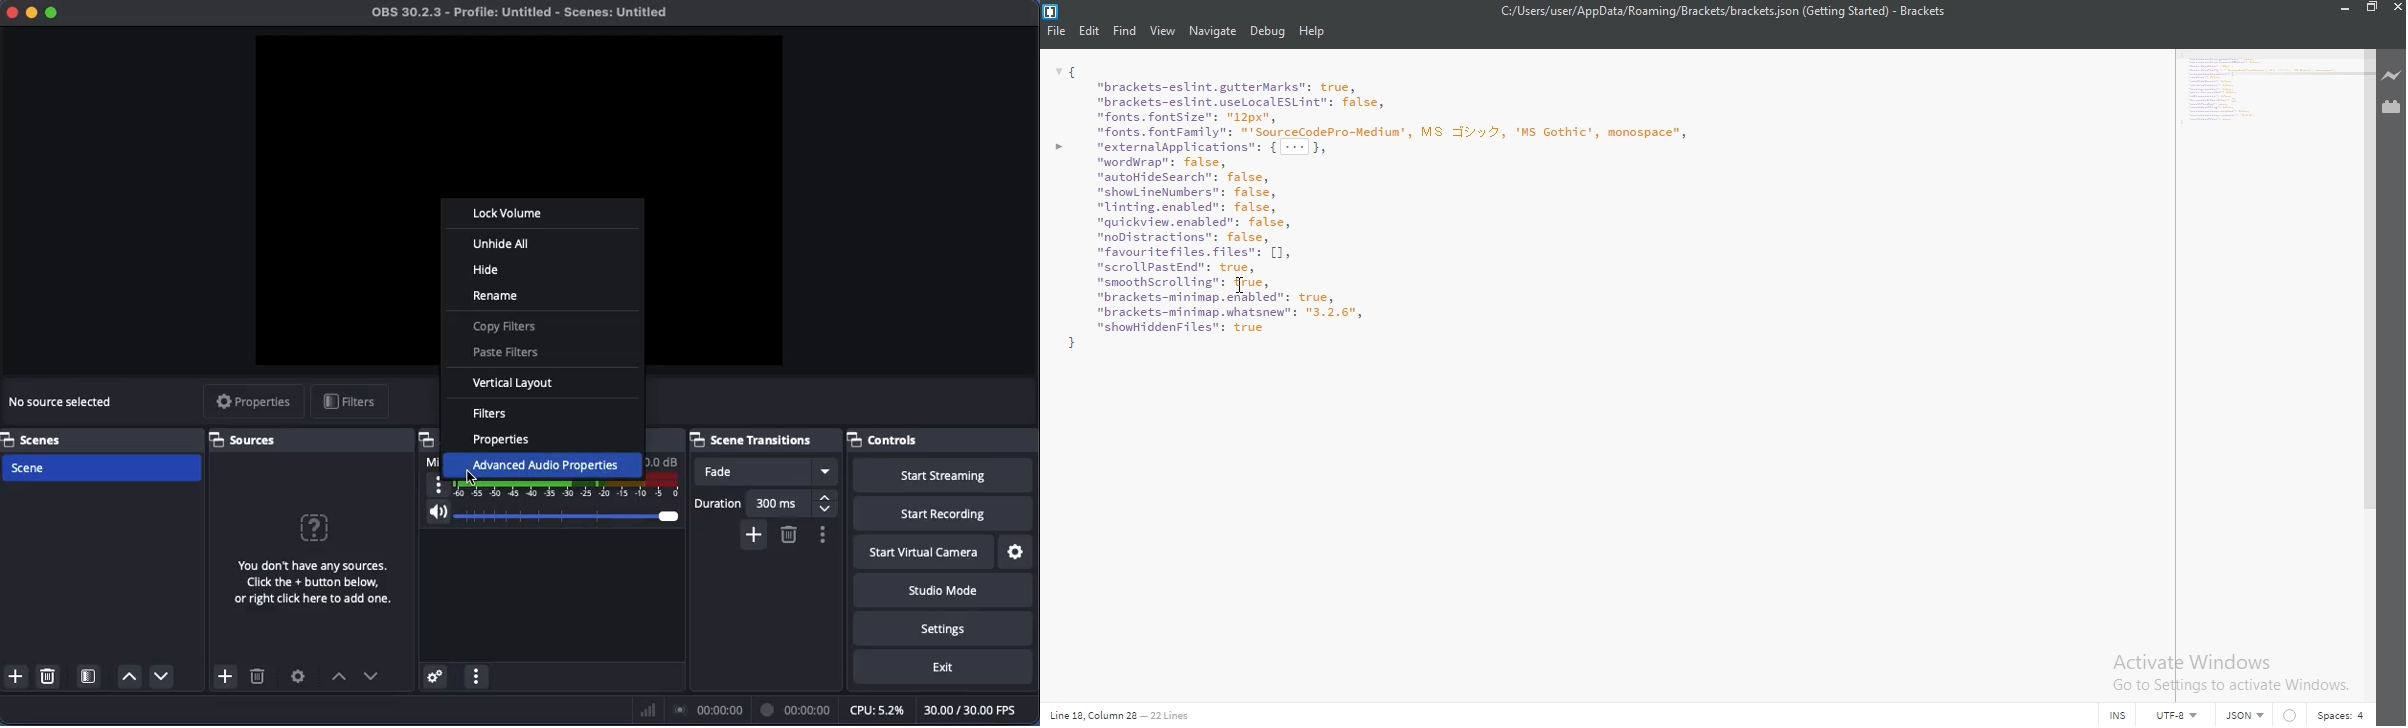  I want to click on Copy filters, so click(506, 329).